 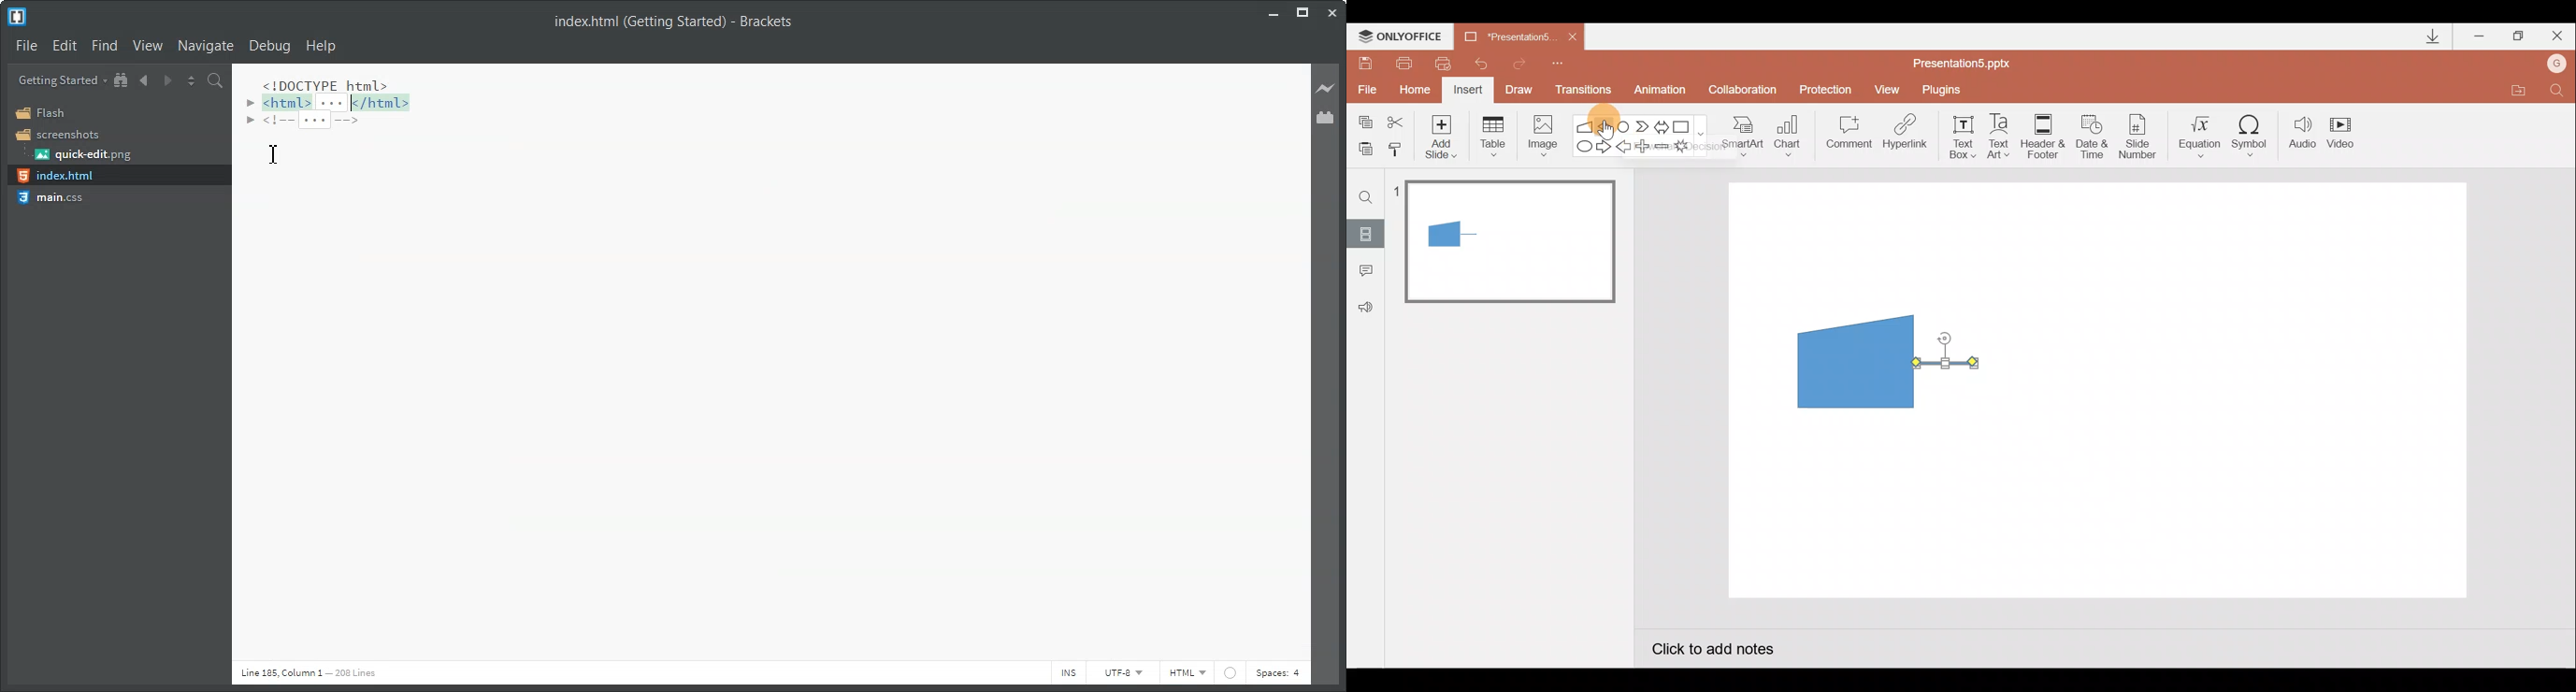 I want to click on Spaces: 4, so click(x=1279, y=673).